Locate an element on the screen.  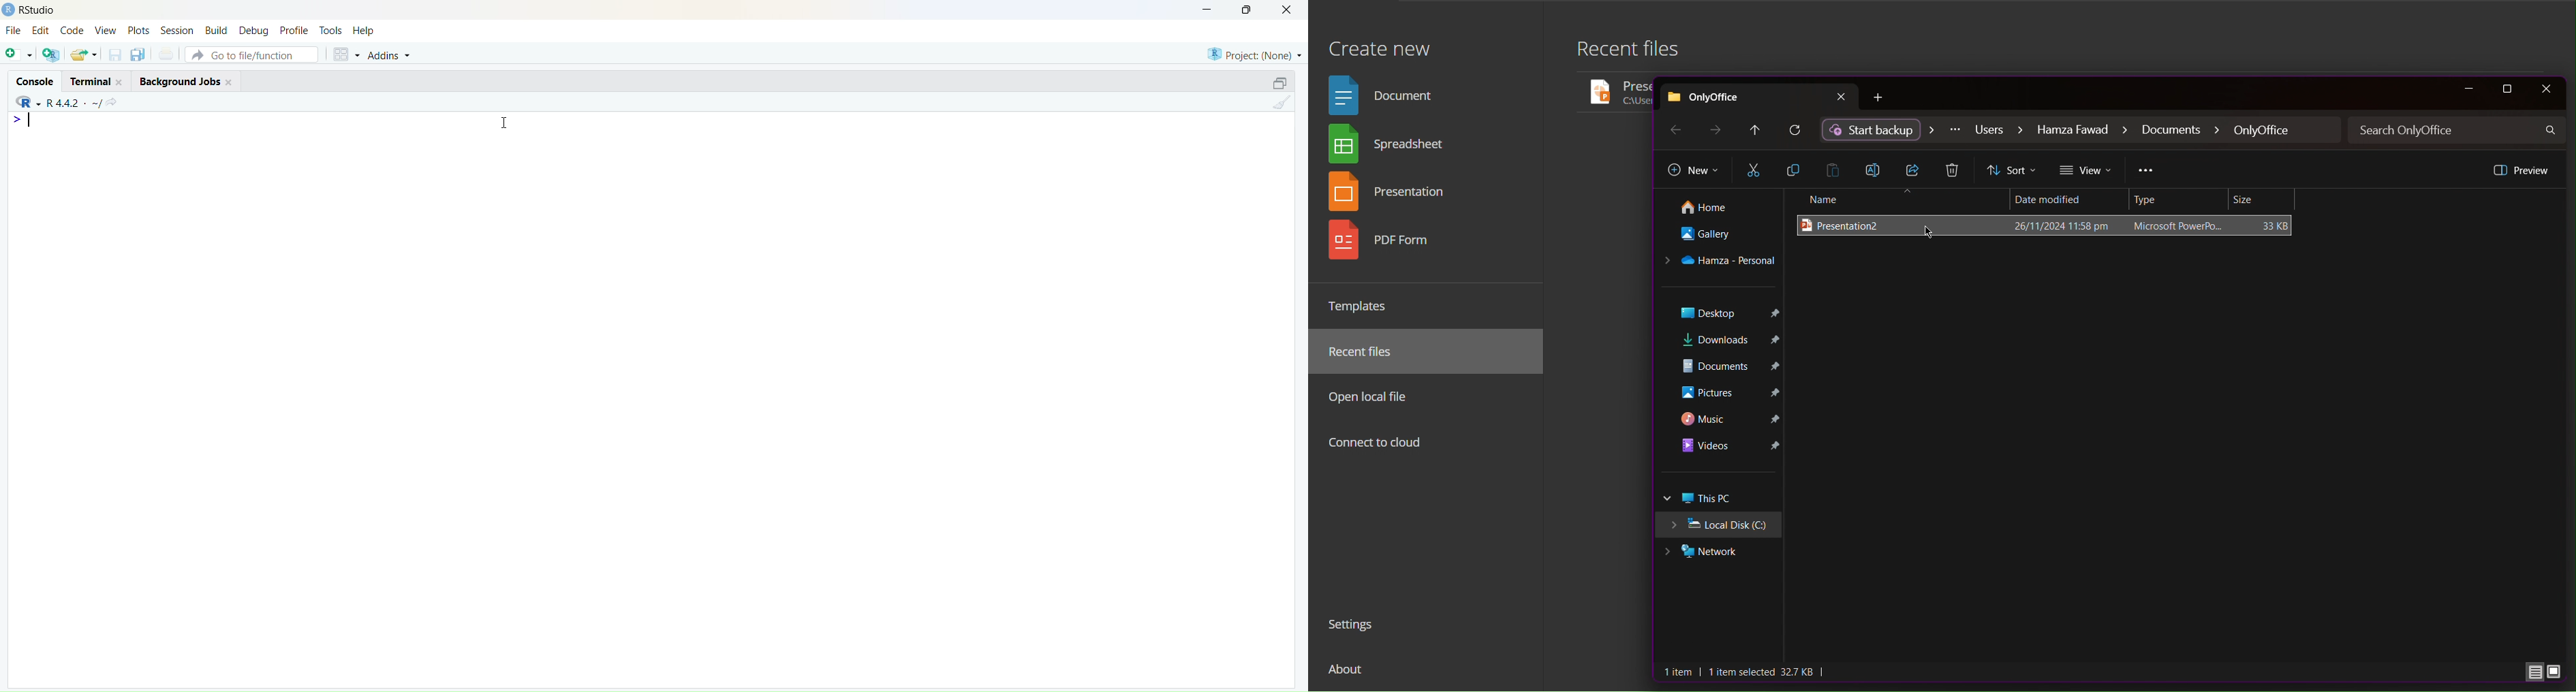
Document is located at coordinates (1386, 94).